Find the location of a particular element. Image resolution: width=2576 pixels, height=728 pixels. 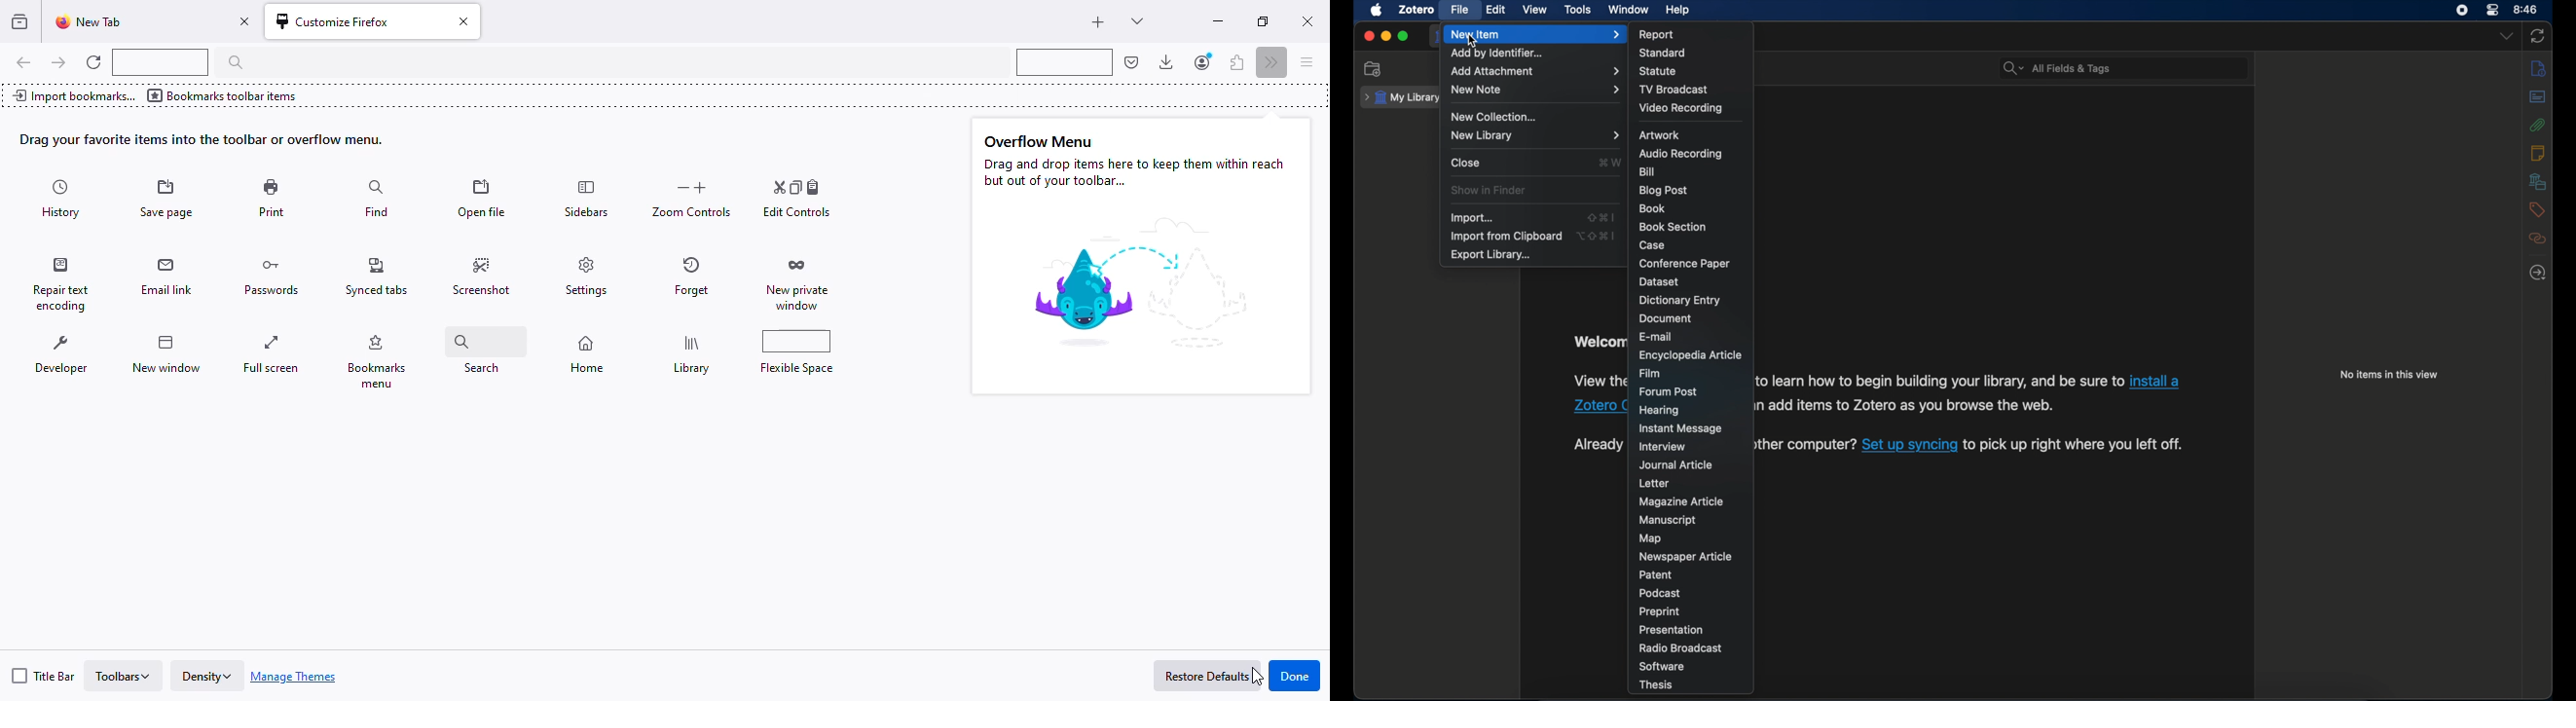

bookmarks toolbar items is located at coordinates (224, 95).